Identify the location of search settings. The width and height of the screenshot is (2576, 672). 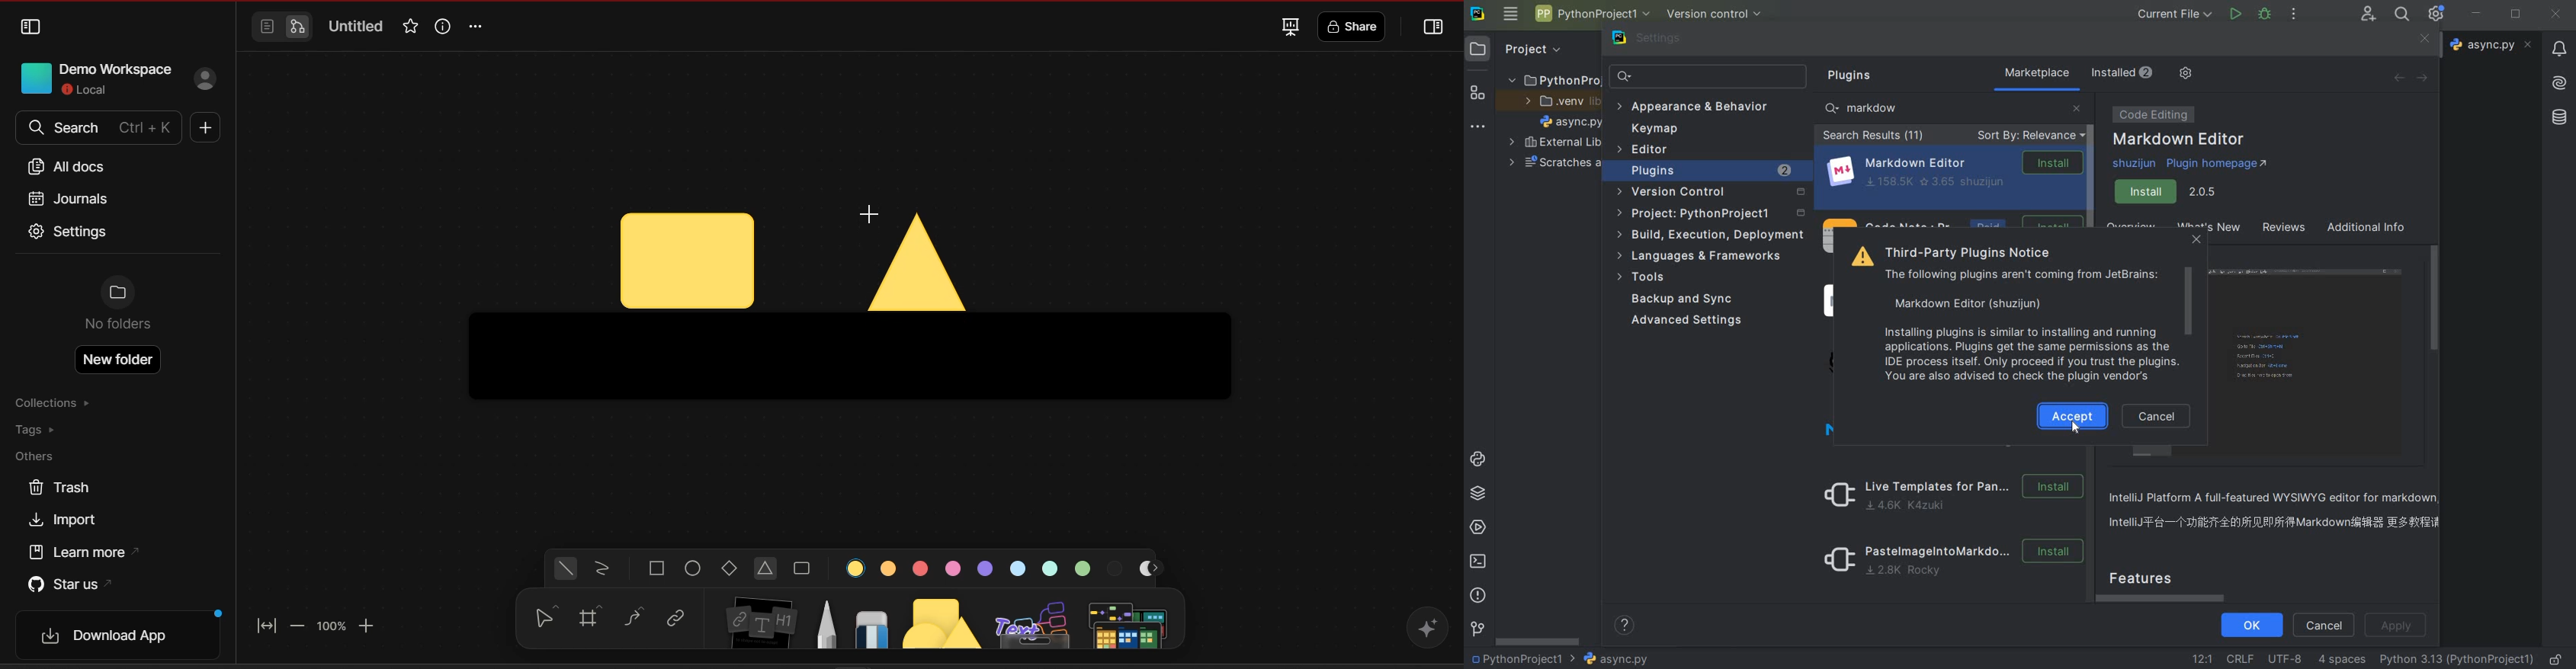
(1709, 77).